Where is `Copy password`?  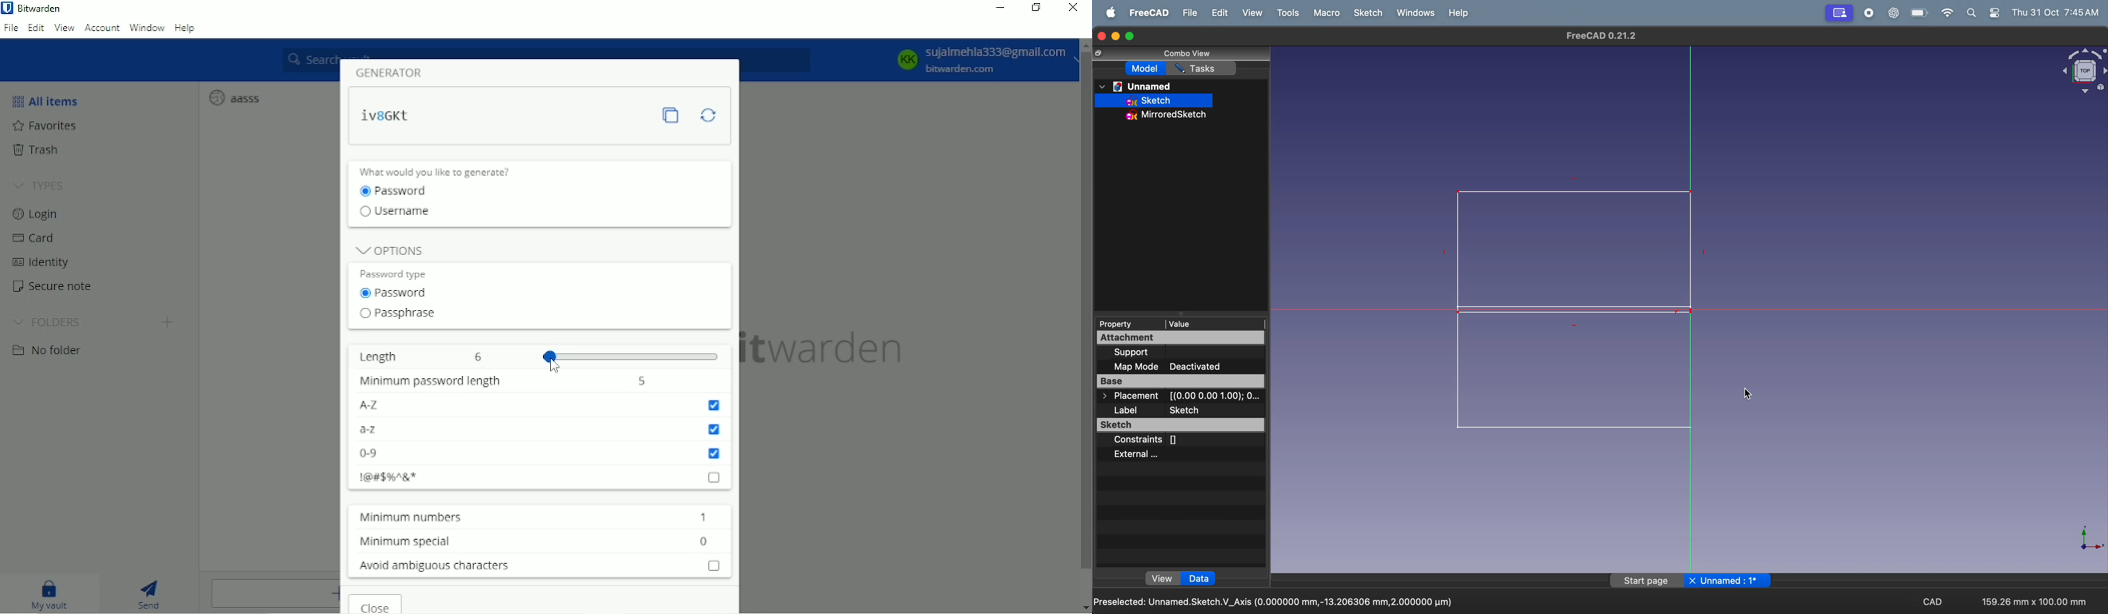
Copy password is located at coordinates (676, 117).